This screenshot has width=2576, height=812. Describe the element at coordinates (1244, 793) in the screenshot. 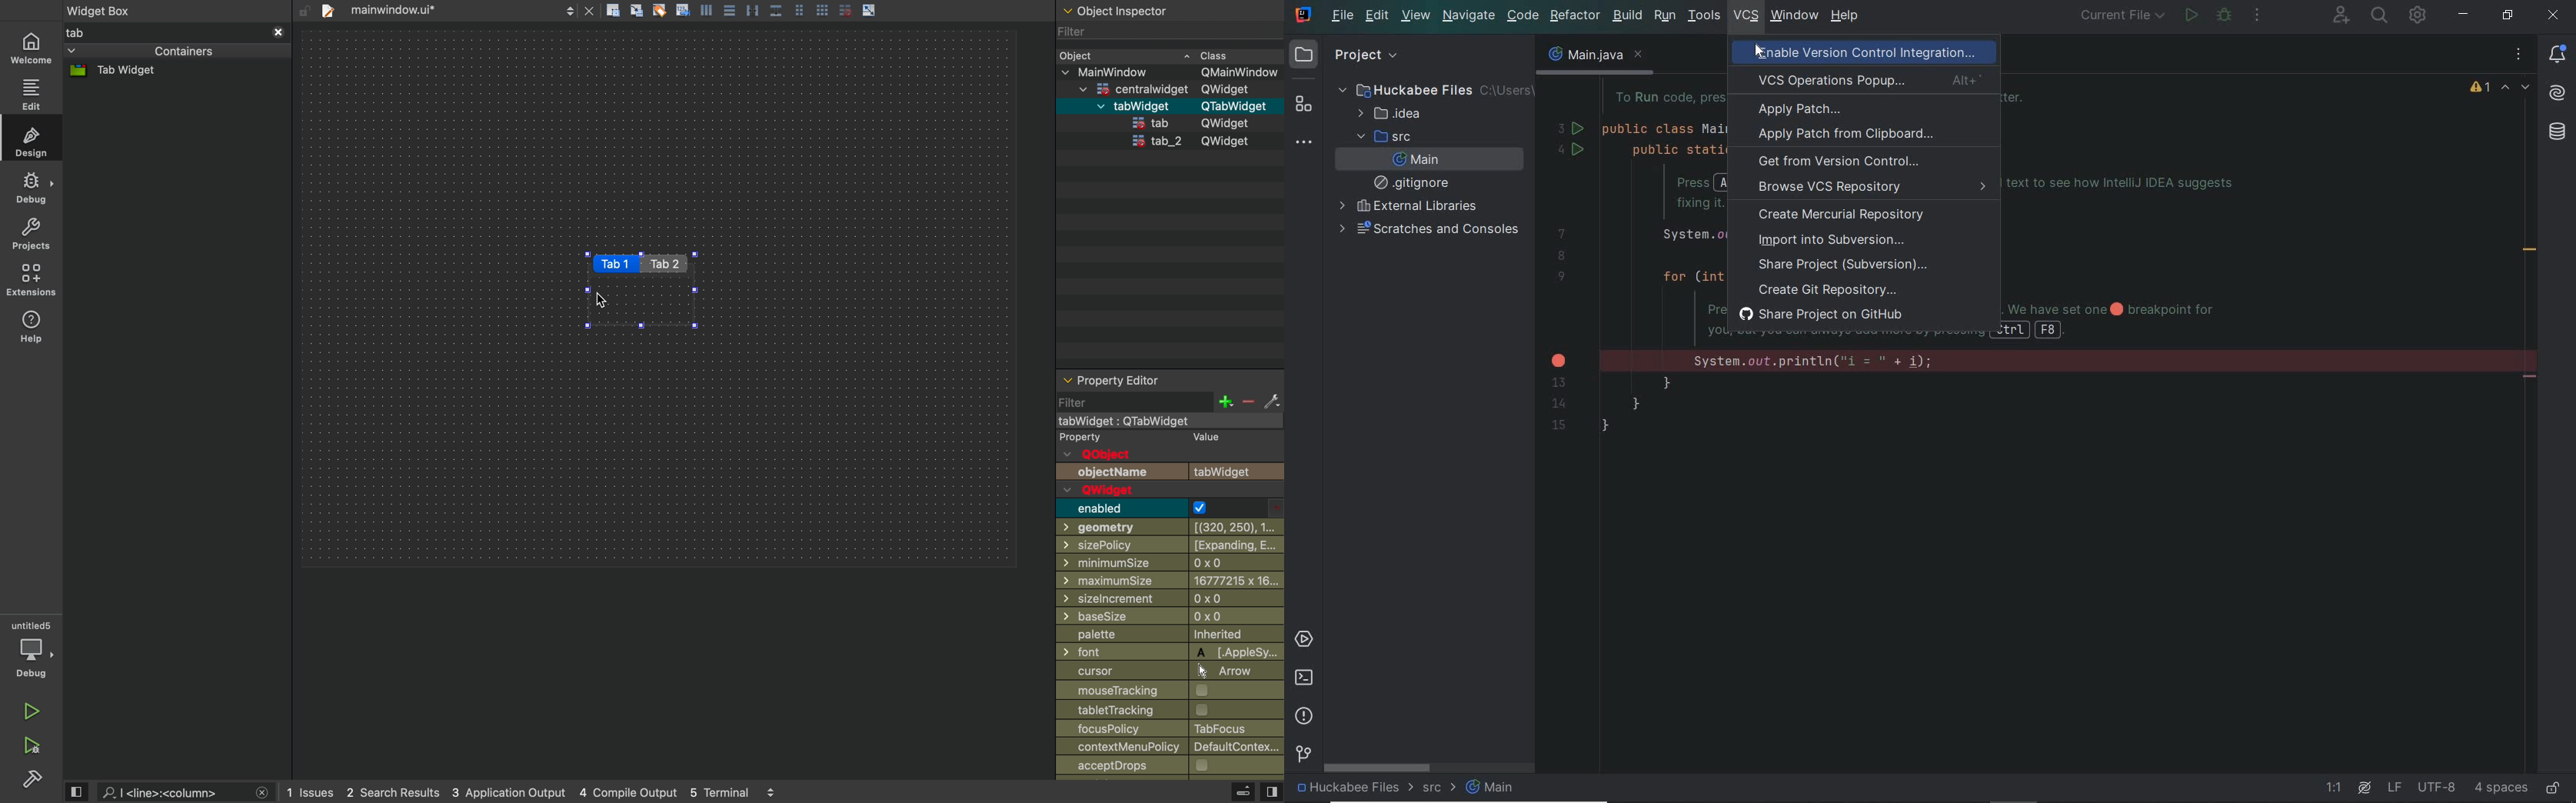

I see `extrude` at that location.